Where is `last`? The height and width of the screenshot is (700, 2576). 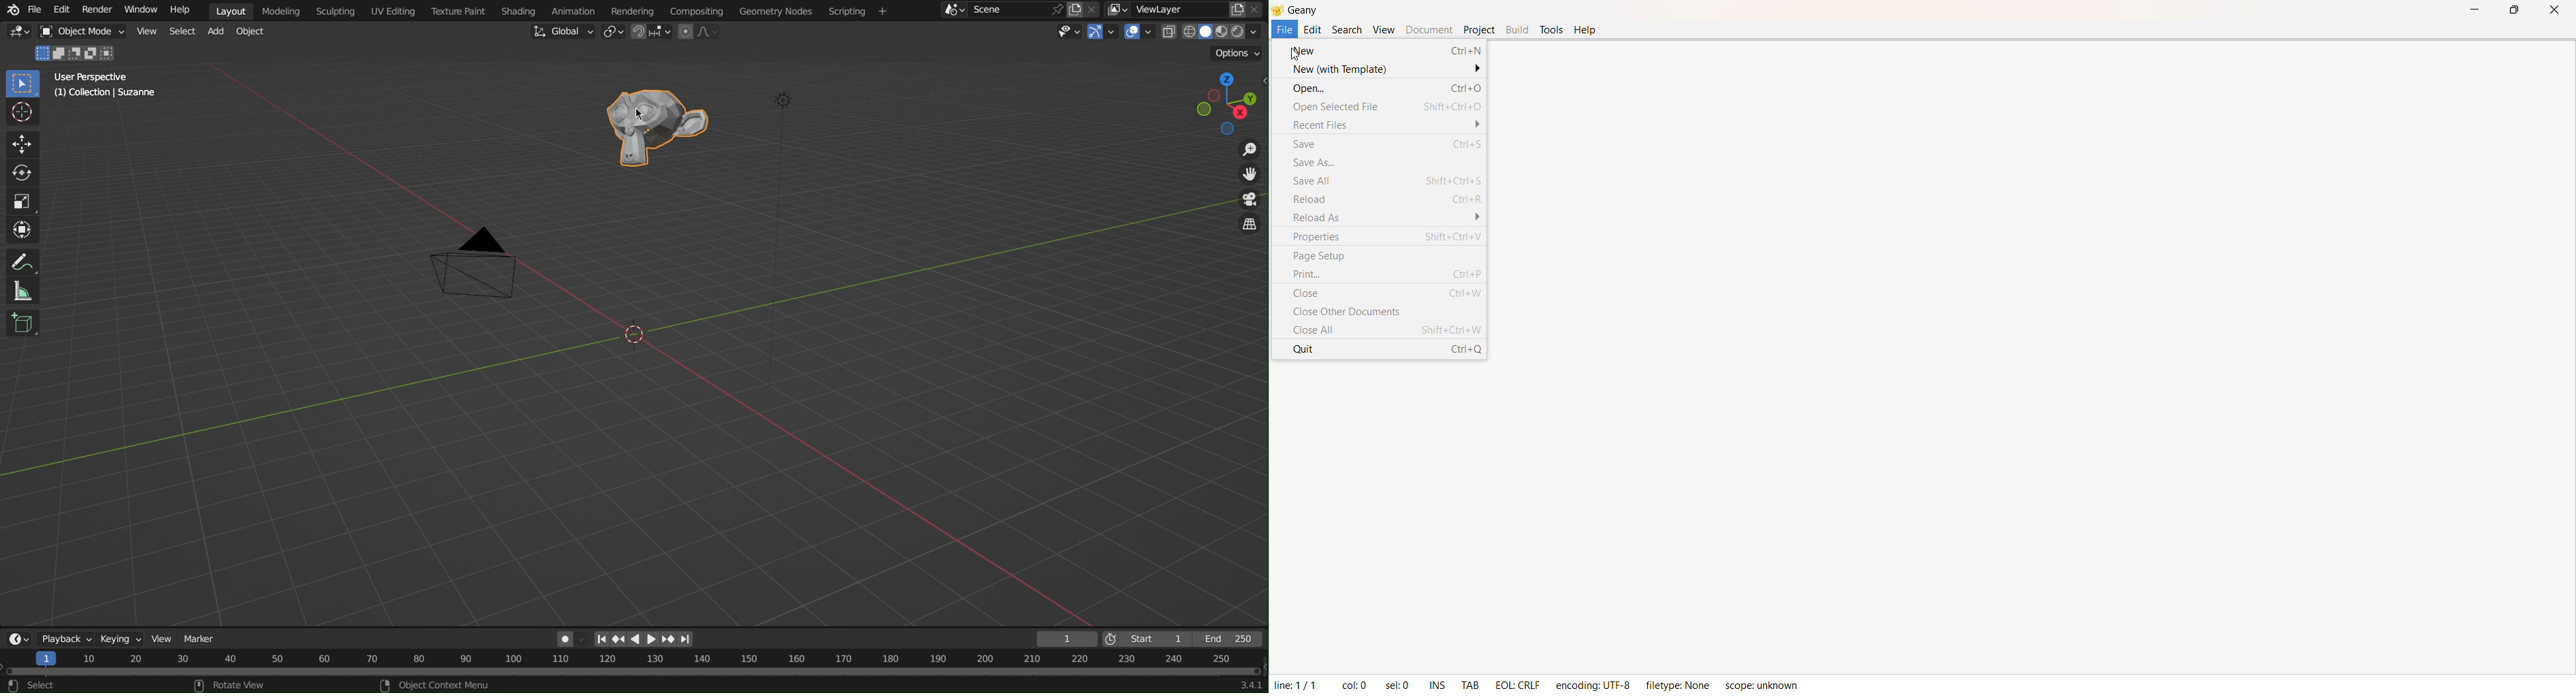
last is located at coordinates (691, 638).